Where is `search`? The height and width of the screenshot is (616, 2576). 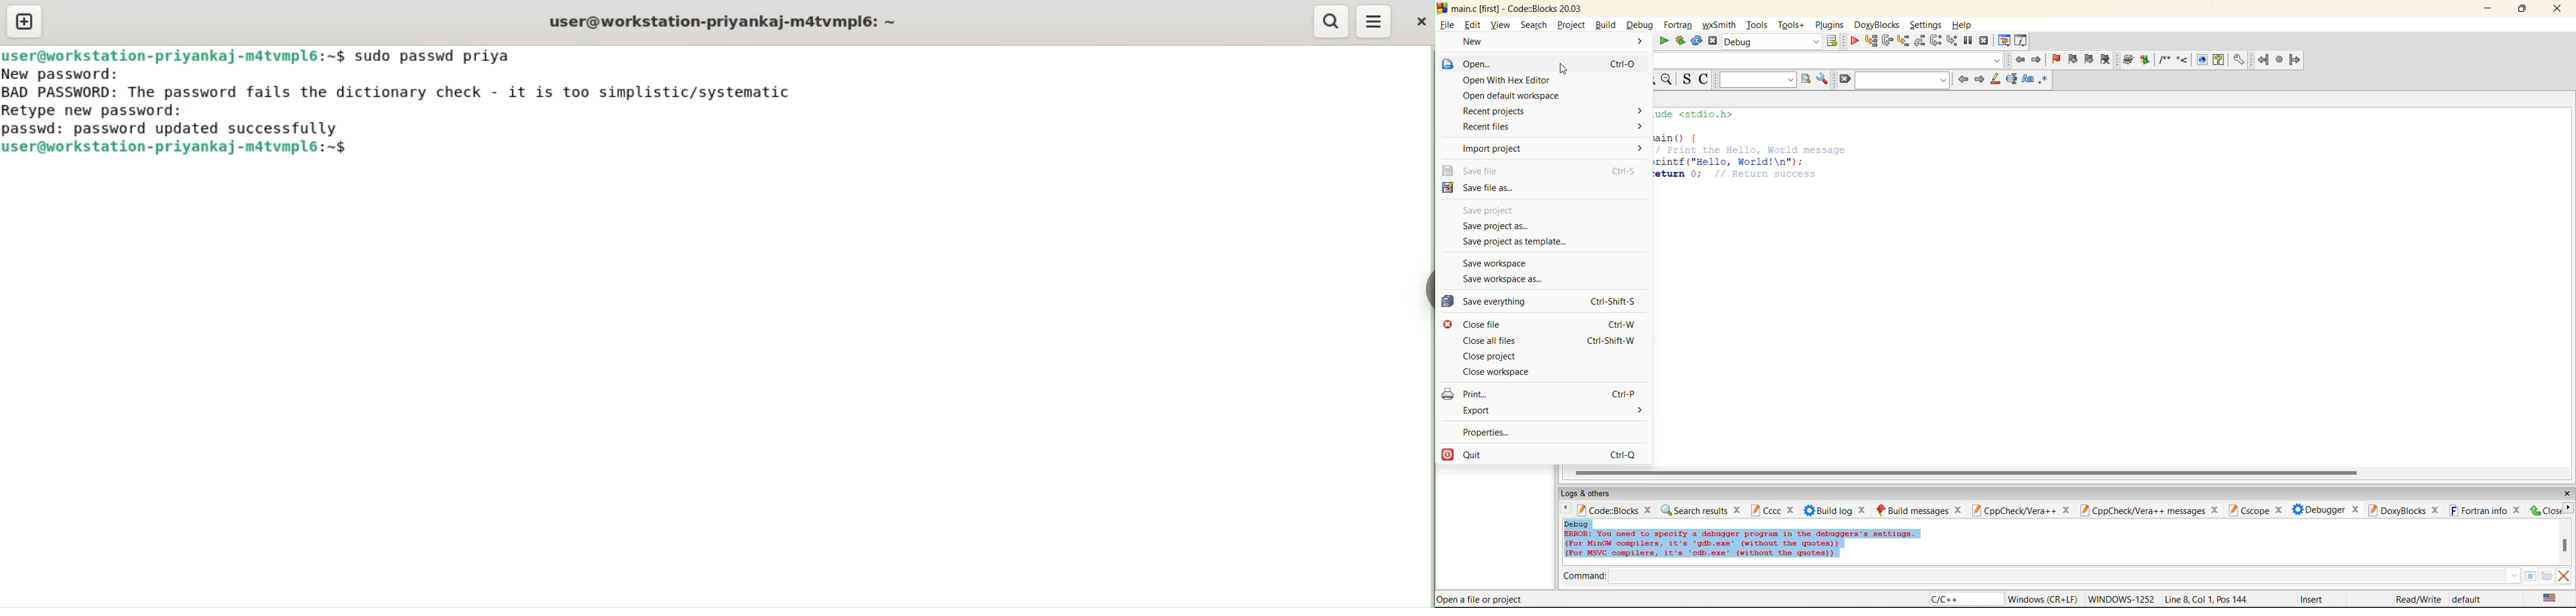 search is located at coordinates (1330, 22).